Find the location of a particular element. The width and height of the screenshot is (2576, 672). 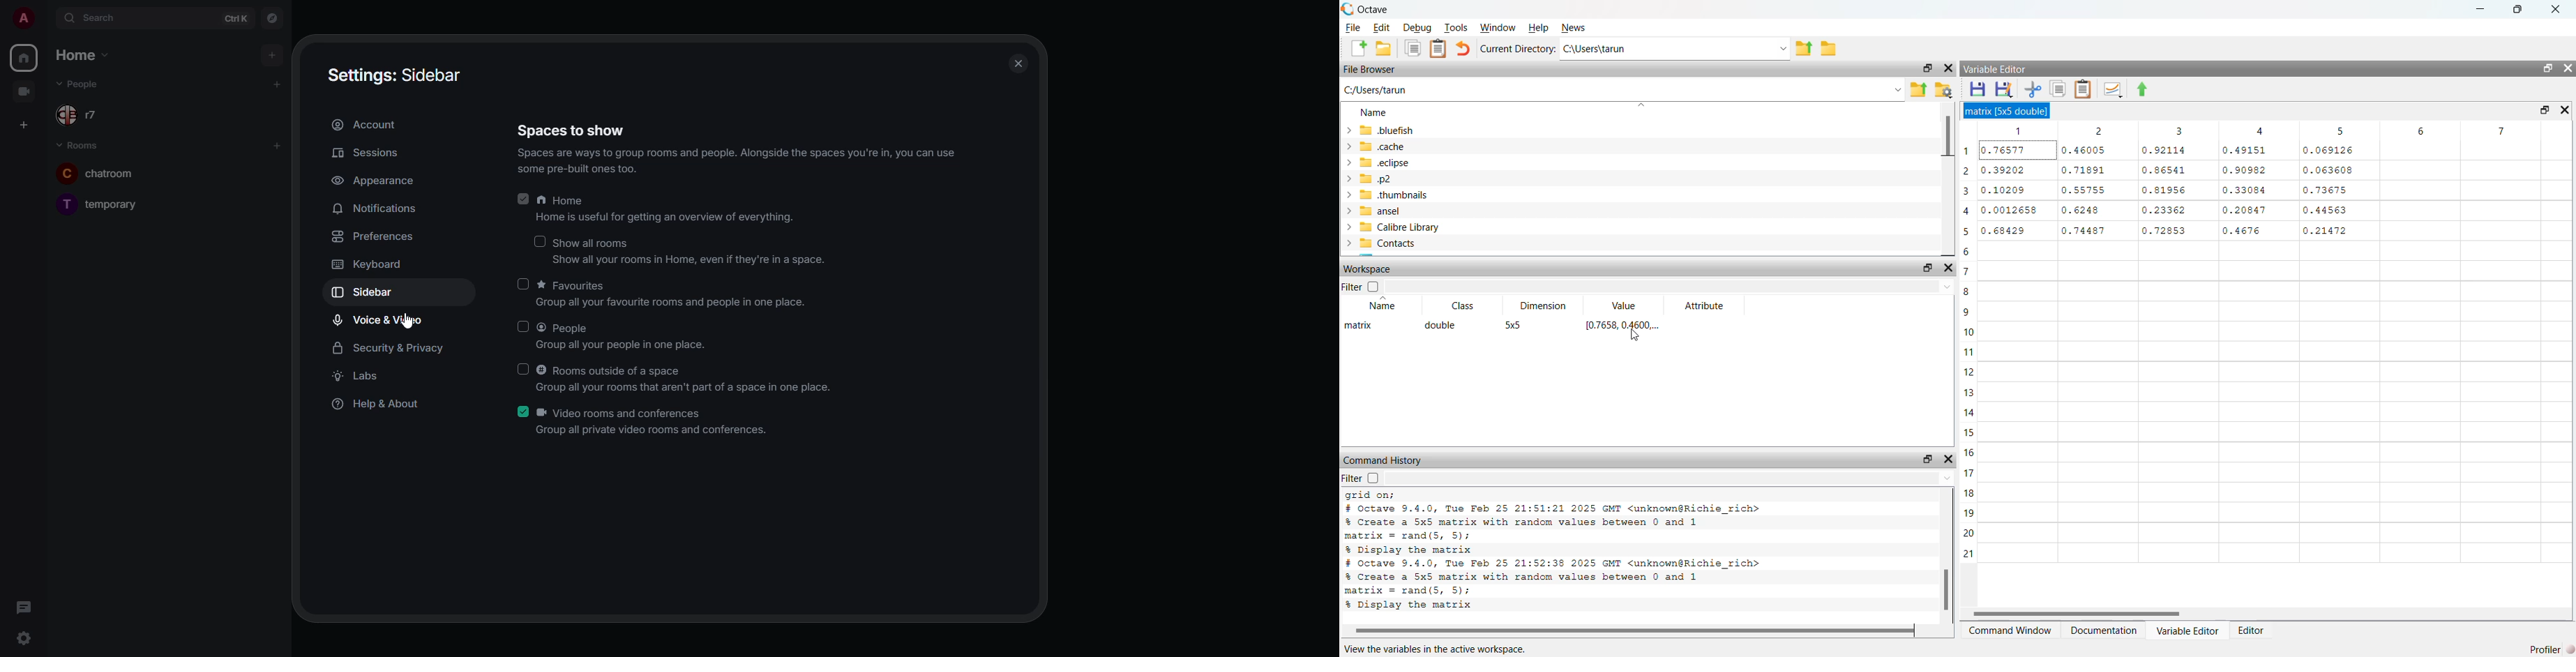

cursor is located at coordinates (405, 322).